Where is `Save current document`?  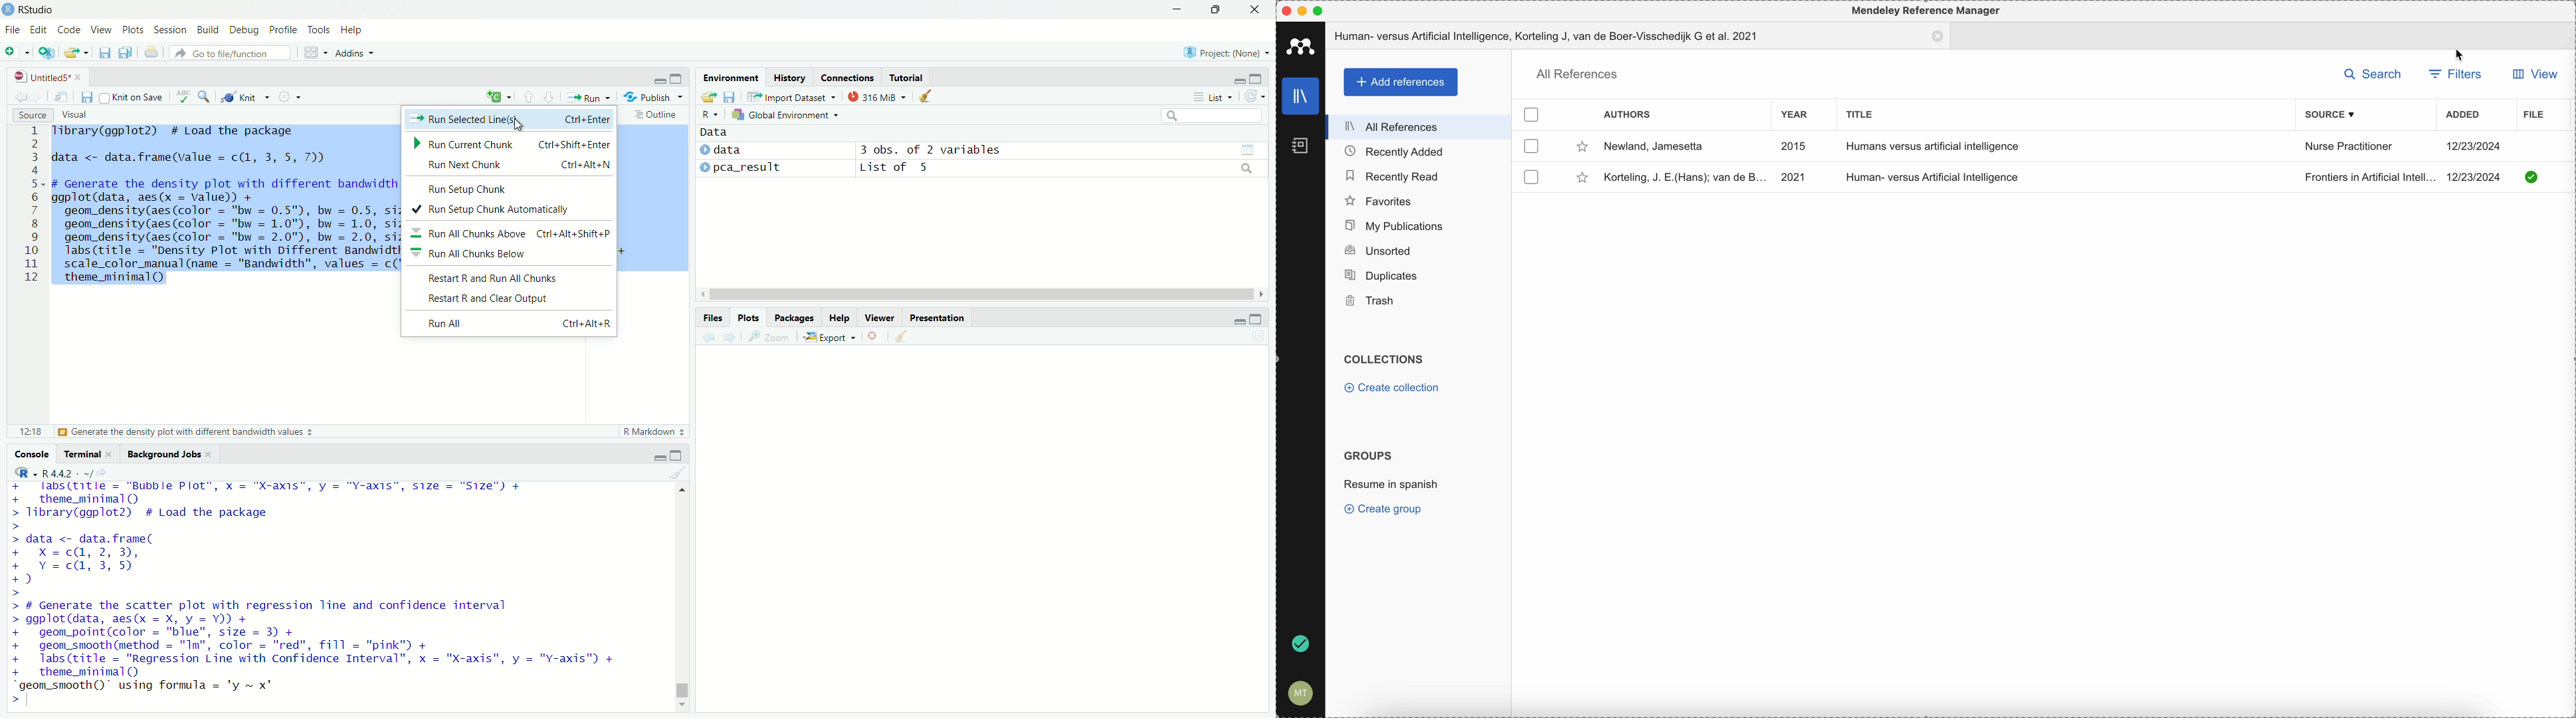
Save current document is located at coordinates (104, 53).